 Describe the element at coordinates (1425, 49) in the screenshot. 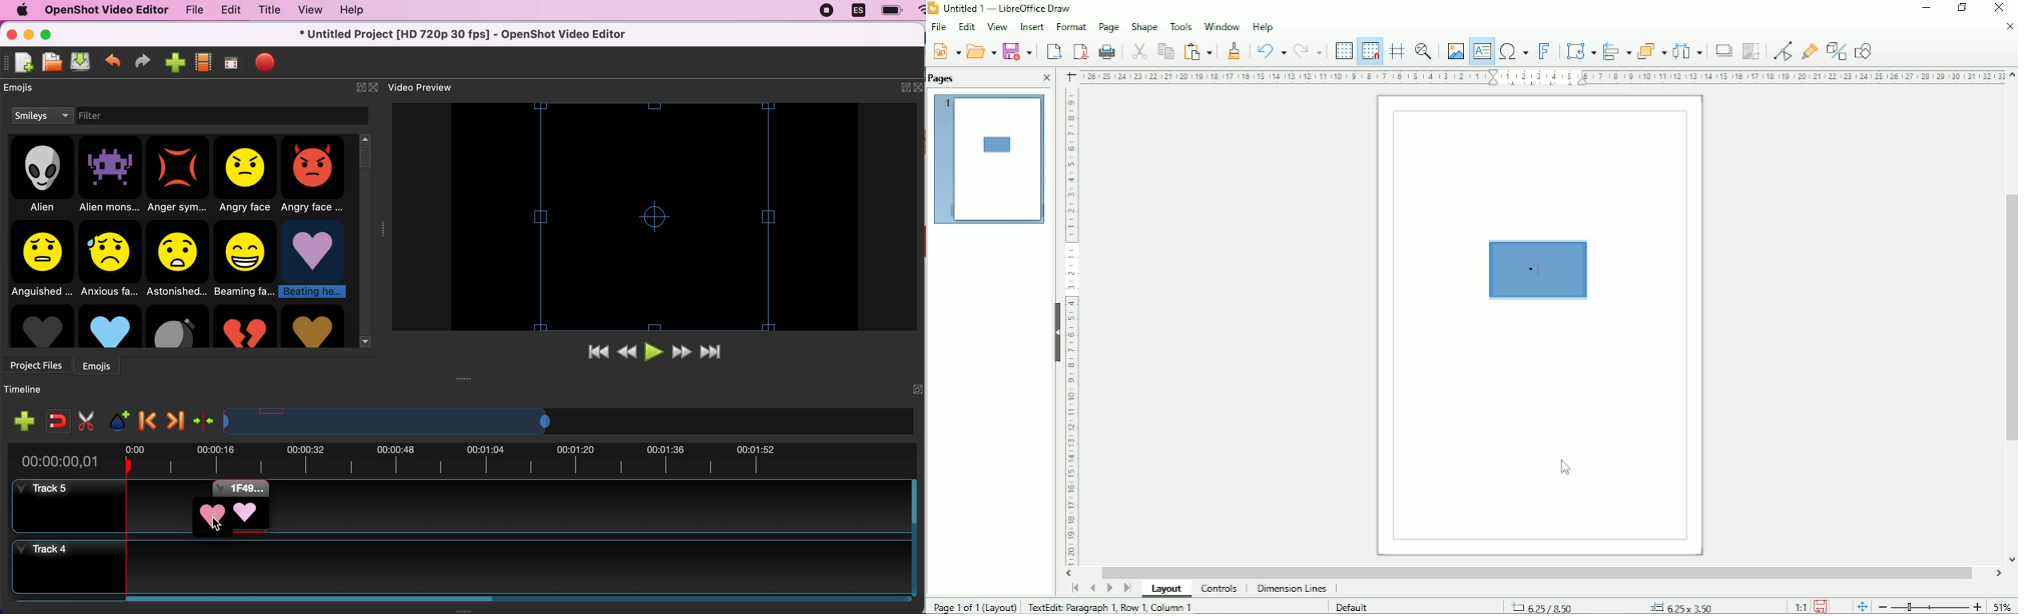

I see `Zoom & pan` at that location.